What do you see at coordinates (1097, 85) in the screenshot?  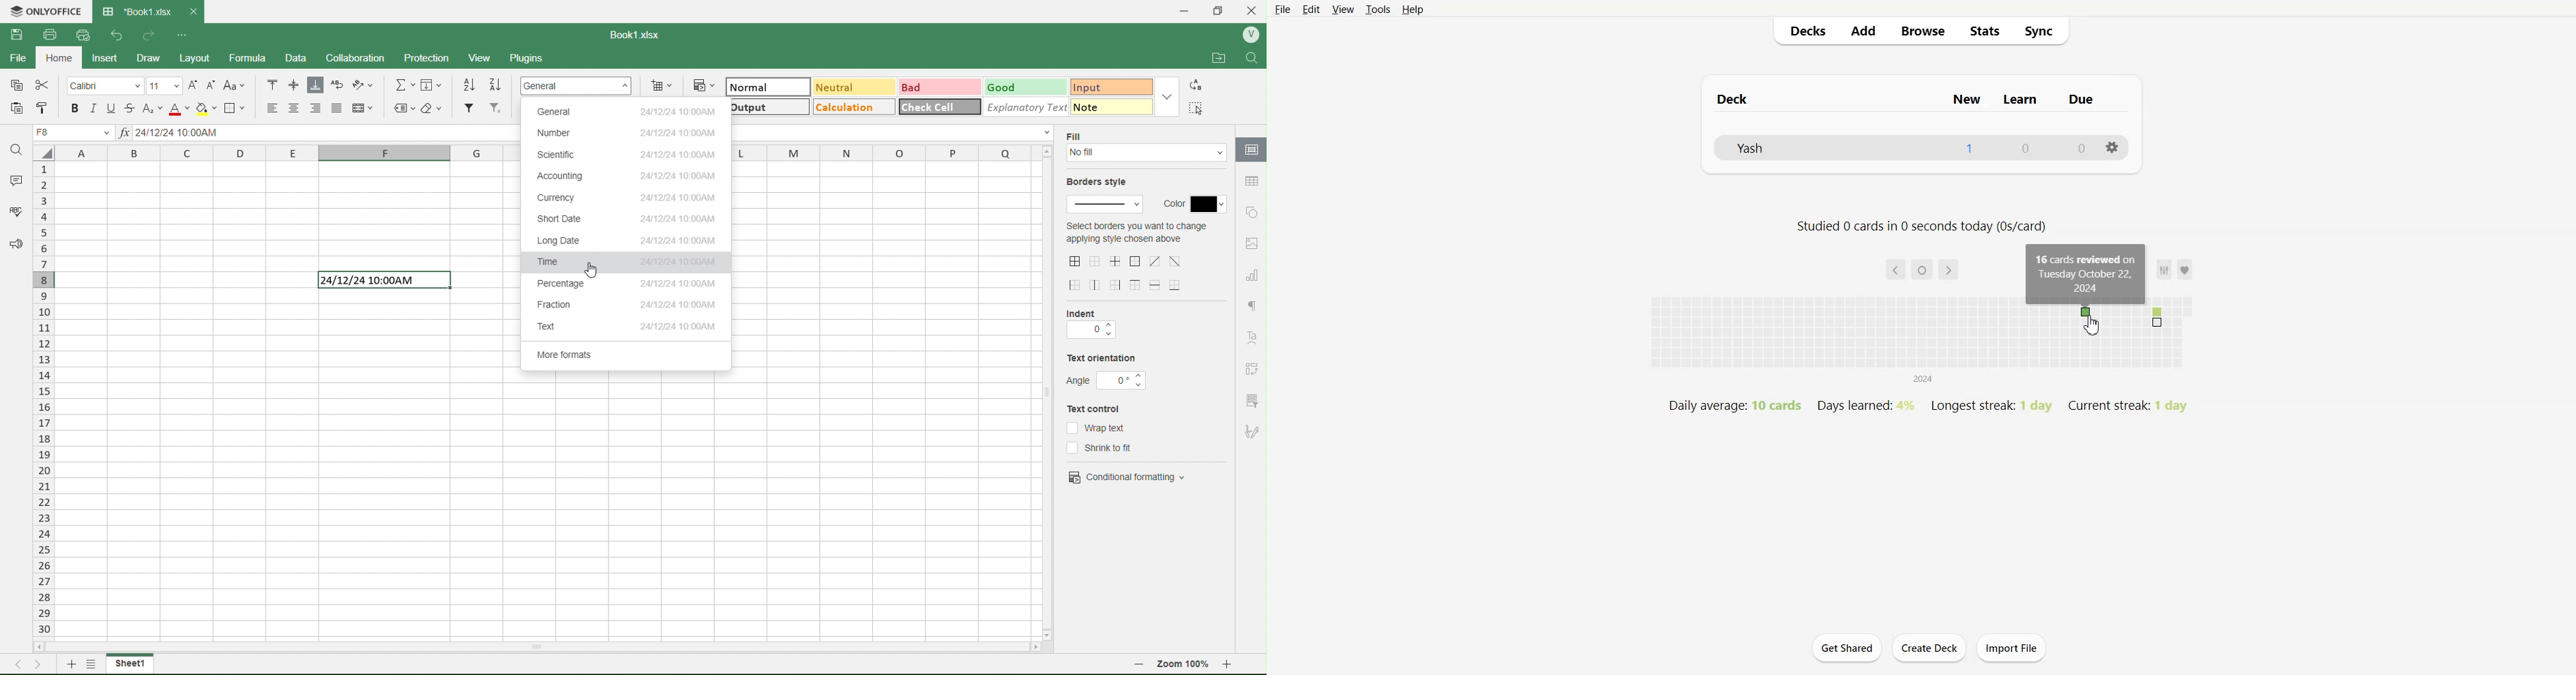 I see `input` at bounding box center [1097, 85].